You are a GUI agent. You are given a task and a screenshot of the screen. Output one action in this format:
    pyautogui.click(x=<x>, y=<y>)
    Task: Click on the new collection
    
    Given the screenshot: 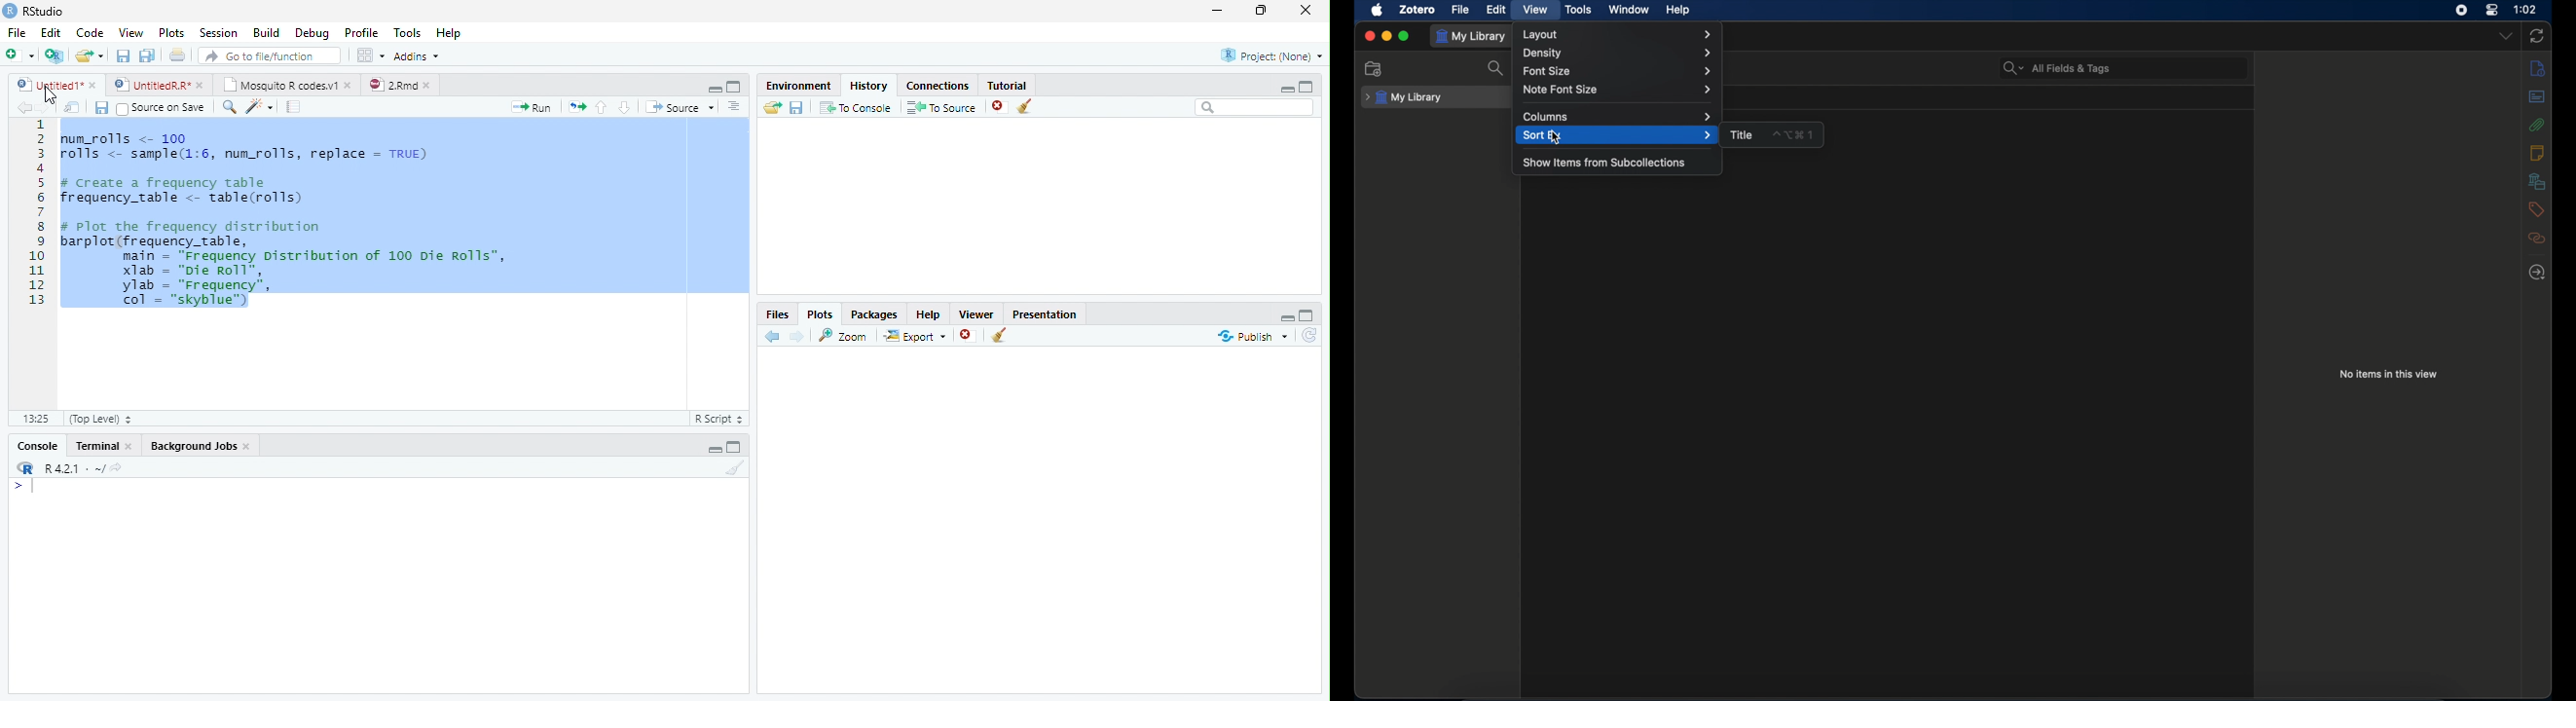 What is the action you would take?
    pyautogui.click(x=1372, y=69)
    